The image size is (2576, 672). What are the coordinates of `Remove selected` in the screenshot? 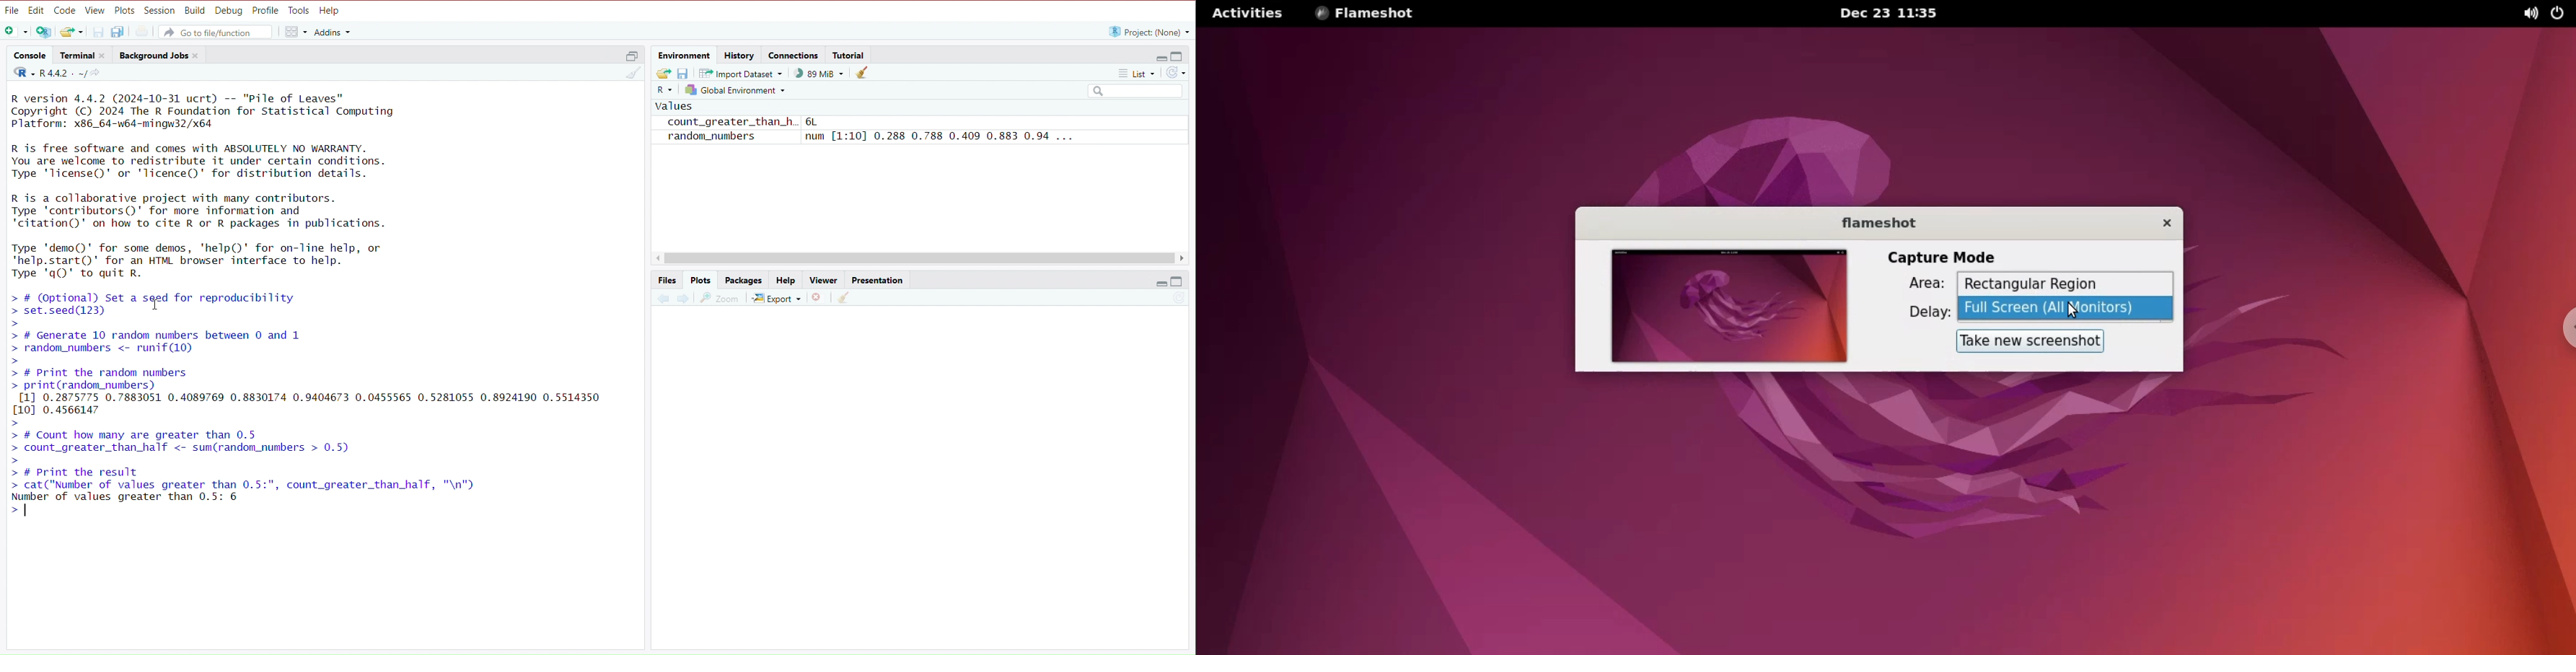 It's located at (819, 299).